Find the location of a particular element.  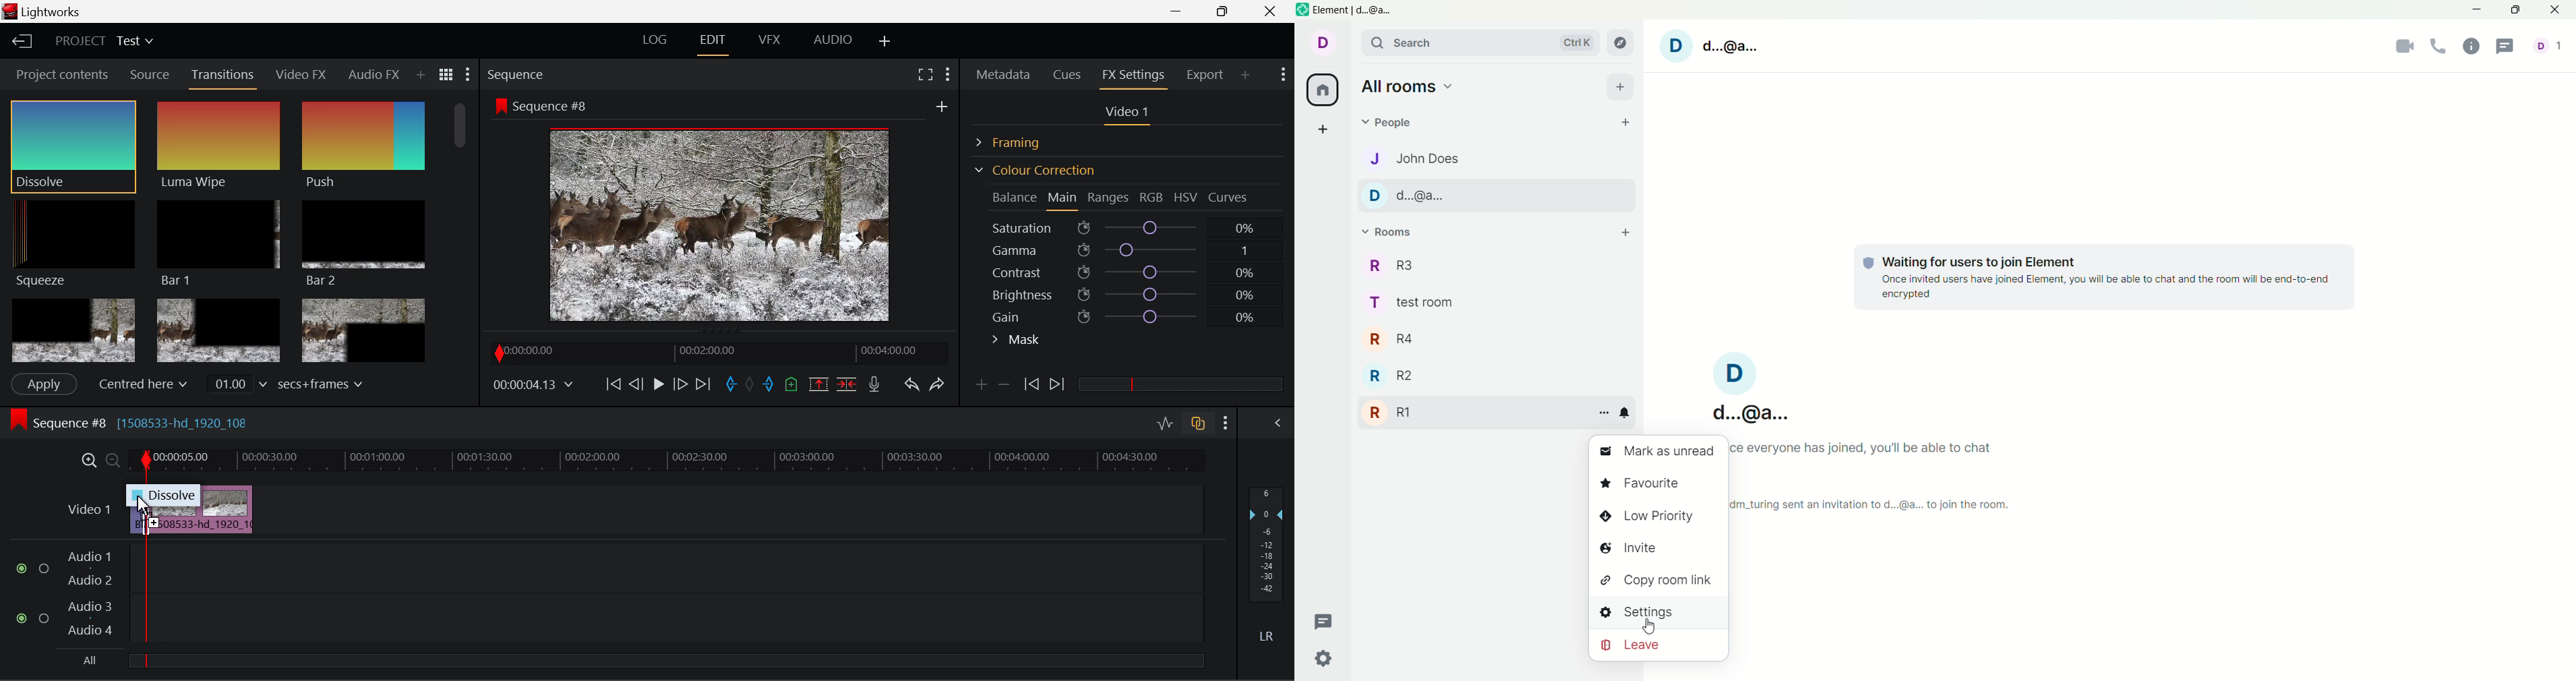

Go Forward is located at coordinates (680, 384).